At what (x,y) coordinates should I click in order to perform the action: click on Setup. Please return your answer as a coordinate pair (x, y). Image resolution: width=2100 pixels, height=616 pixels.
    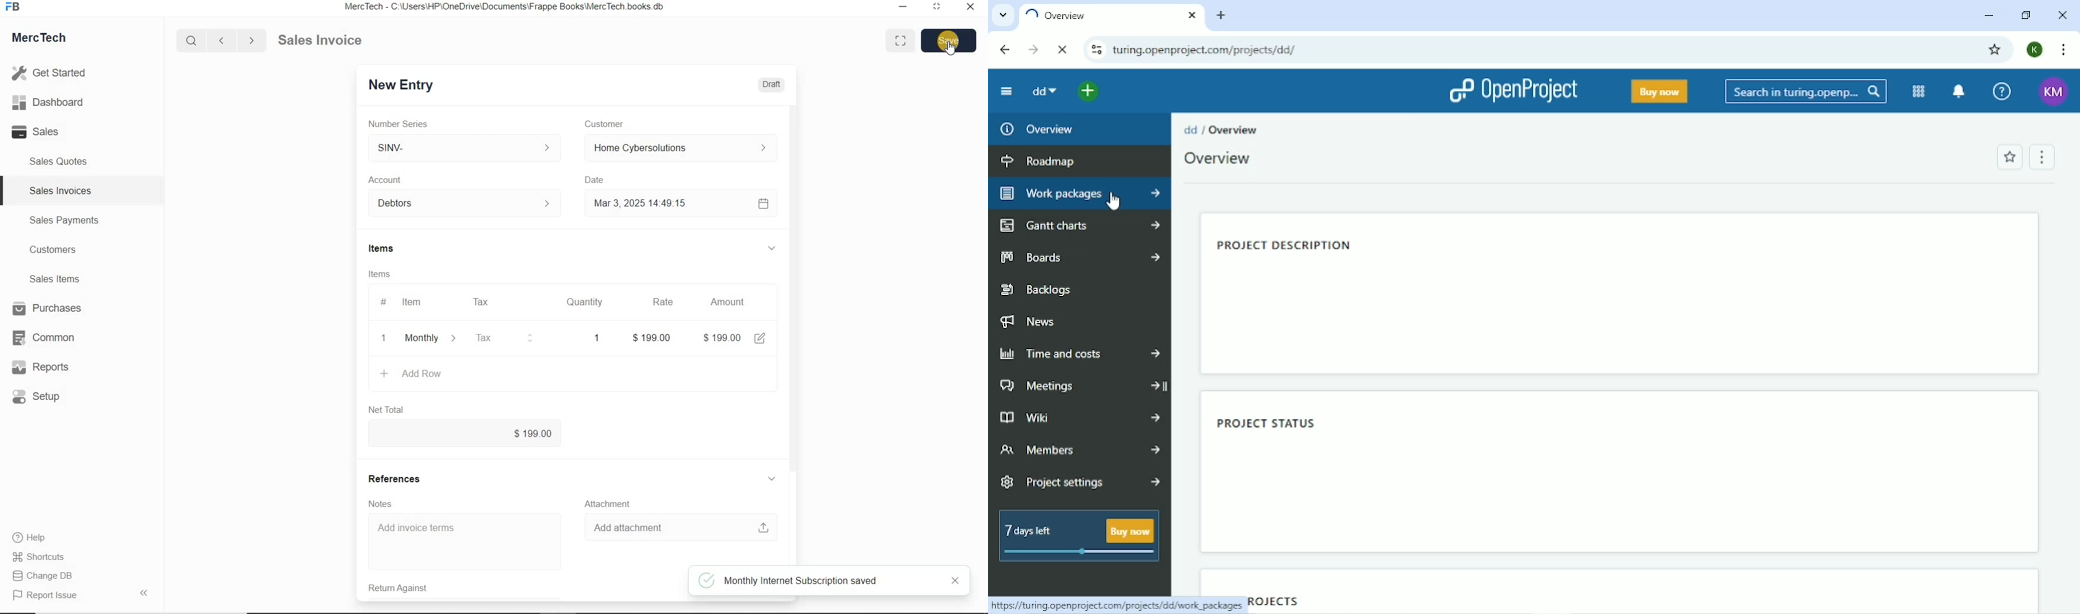
    Looking at the image, I should click on (49, 396).